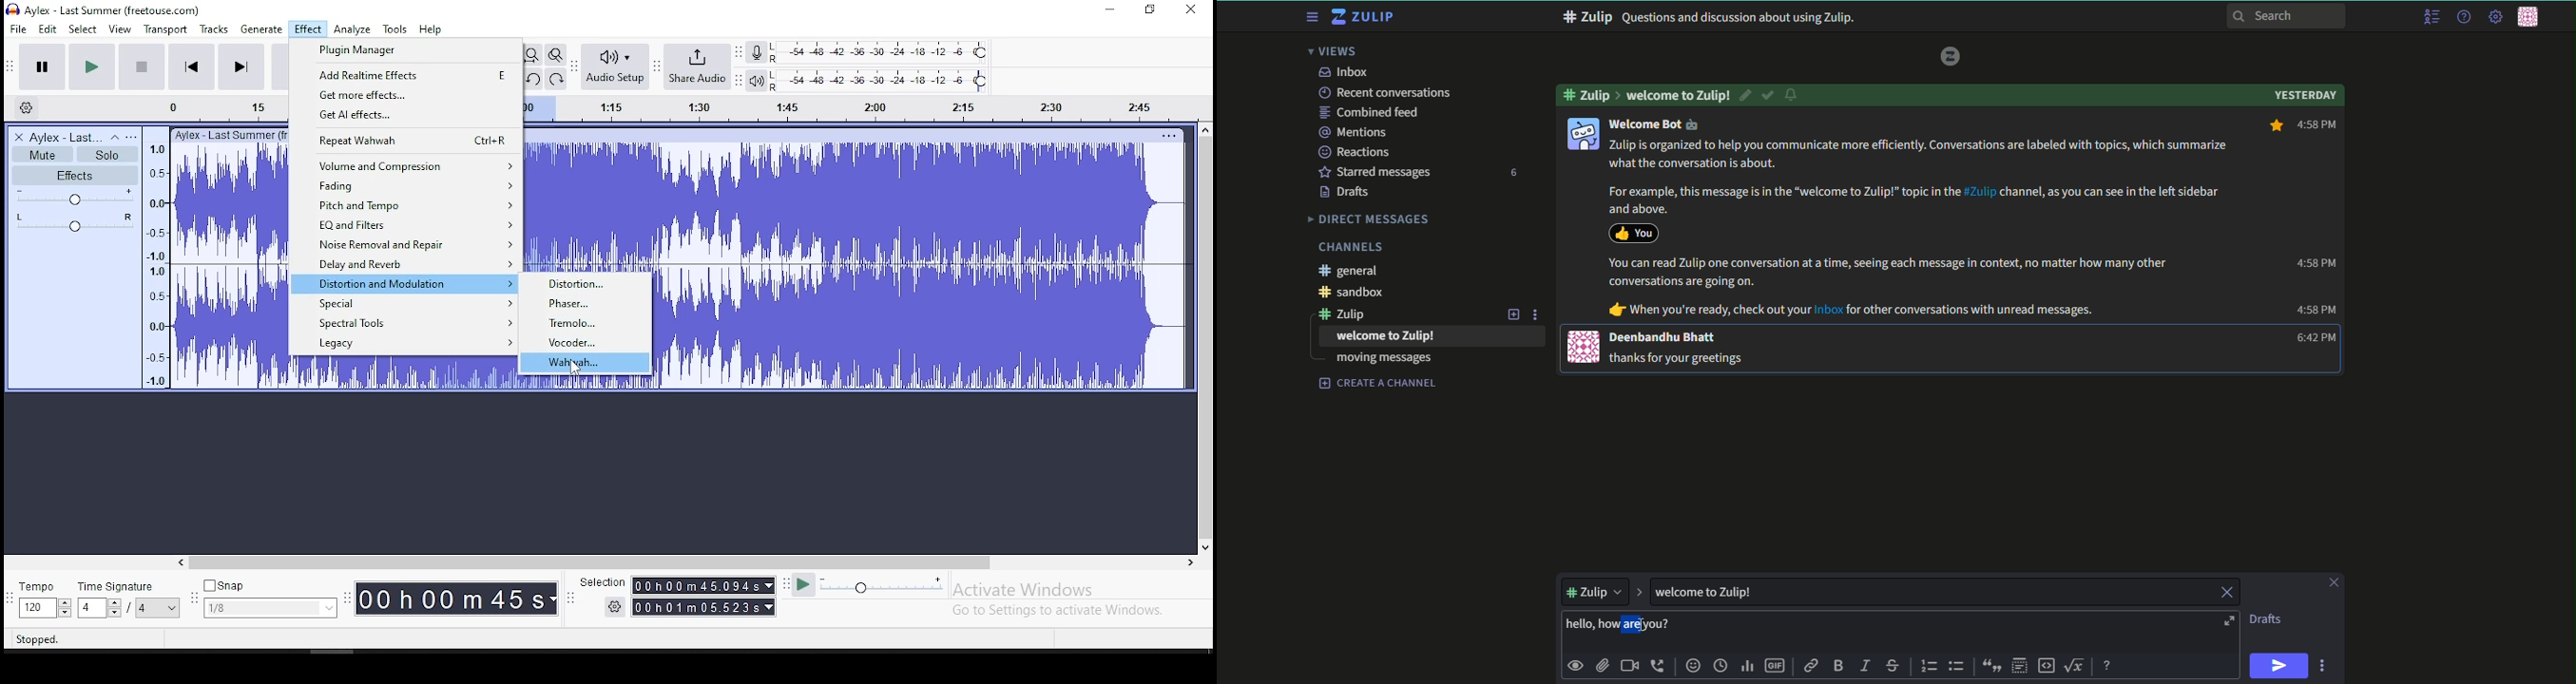 The image size is (2576, 700). I want to click on Yesterday, so click(2305, 93).